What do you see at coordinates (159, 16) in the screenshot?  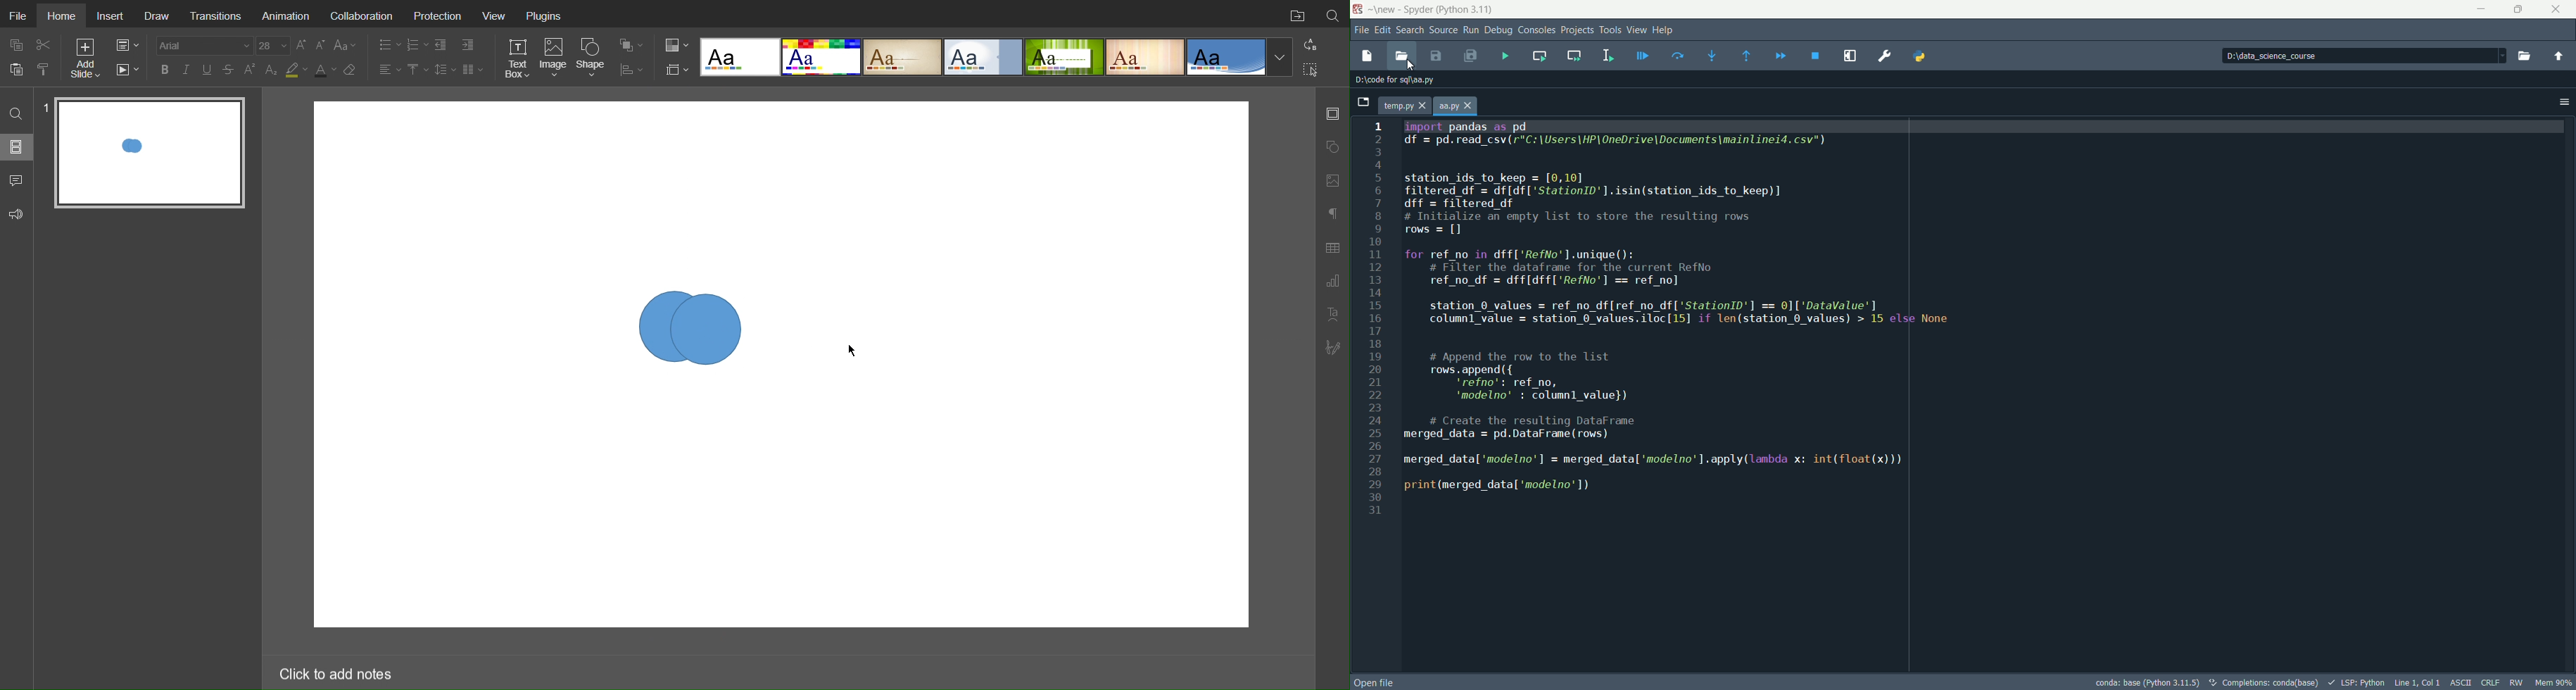 I see `Draw` at bounding box center [159, 16].